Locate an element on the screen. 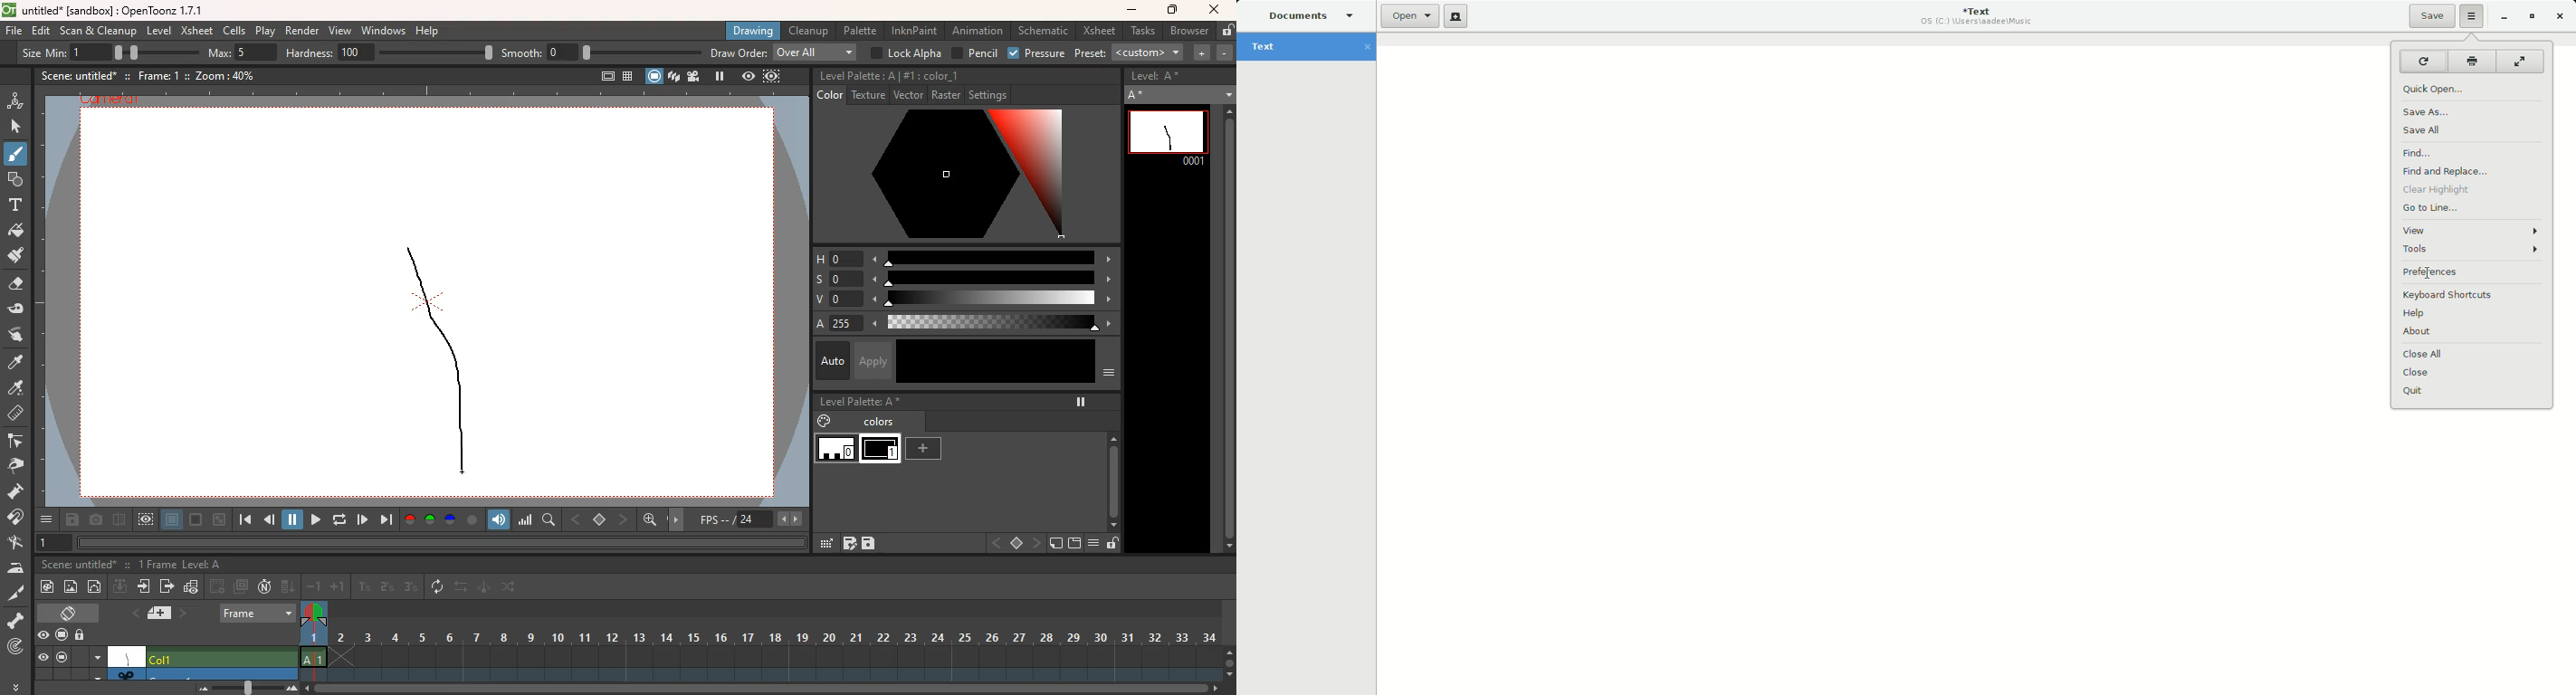 The image size is (2576, 700). apply is located at coordinates (875, 360).